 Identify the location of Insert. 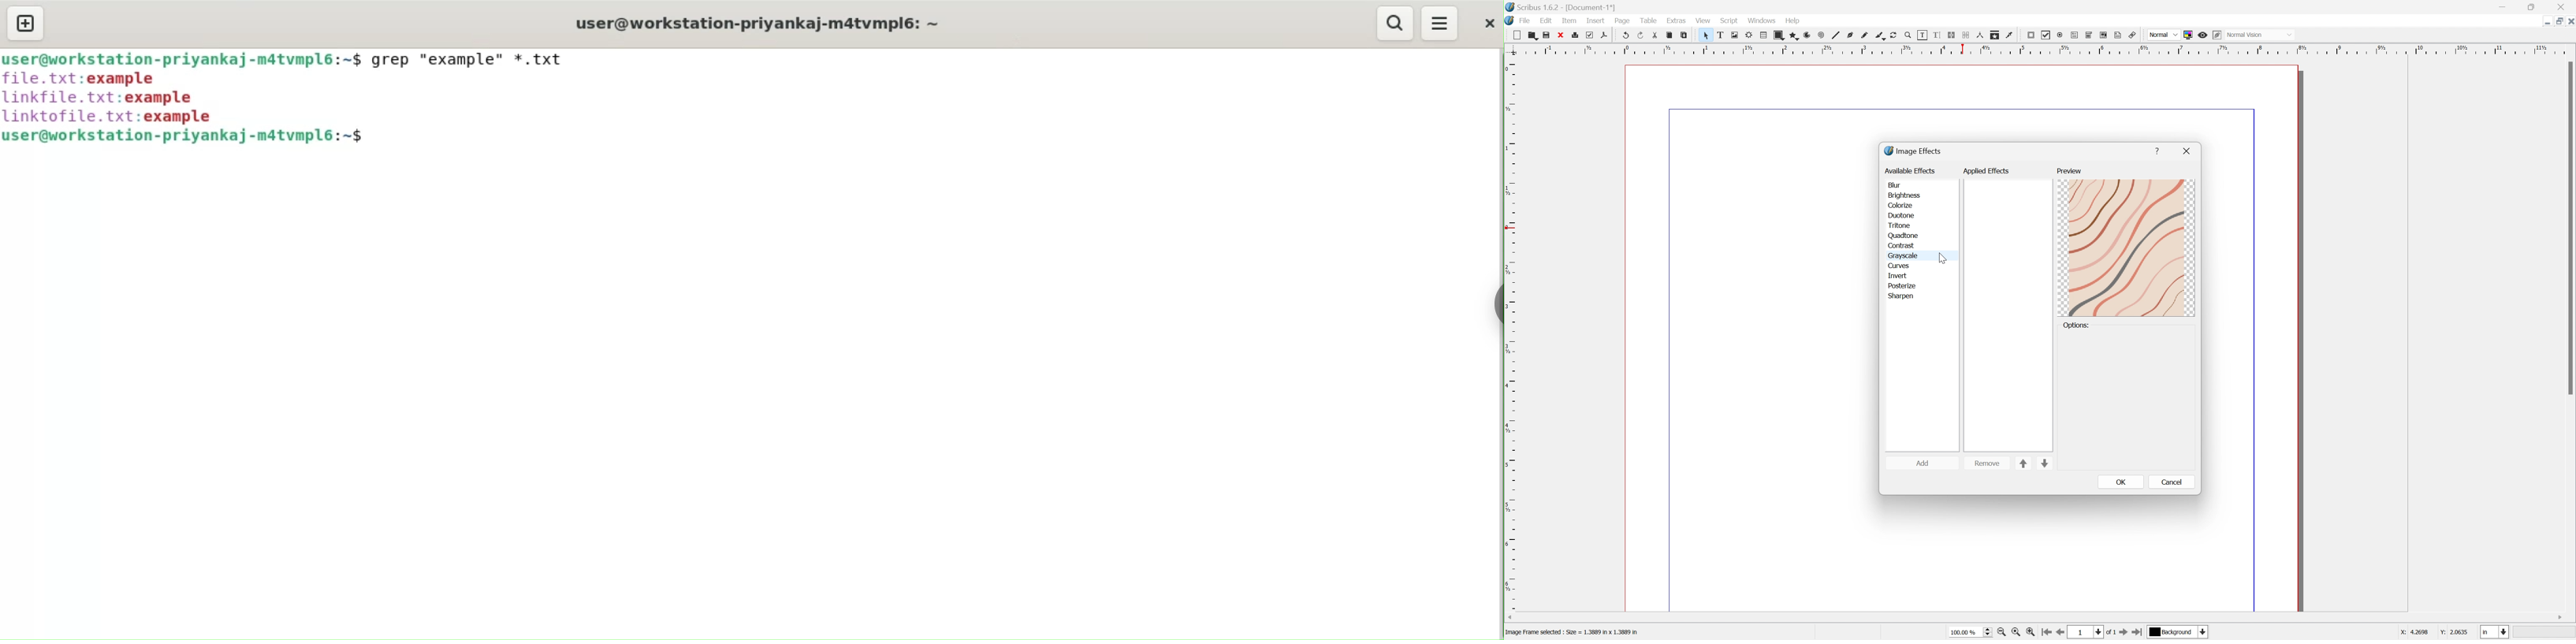
(1595, 21).